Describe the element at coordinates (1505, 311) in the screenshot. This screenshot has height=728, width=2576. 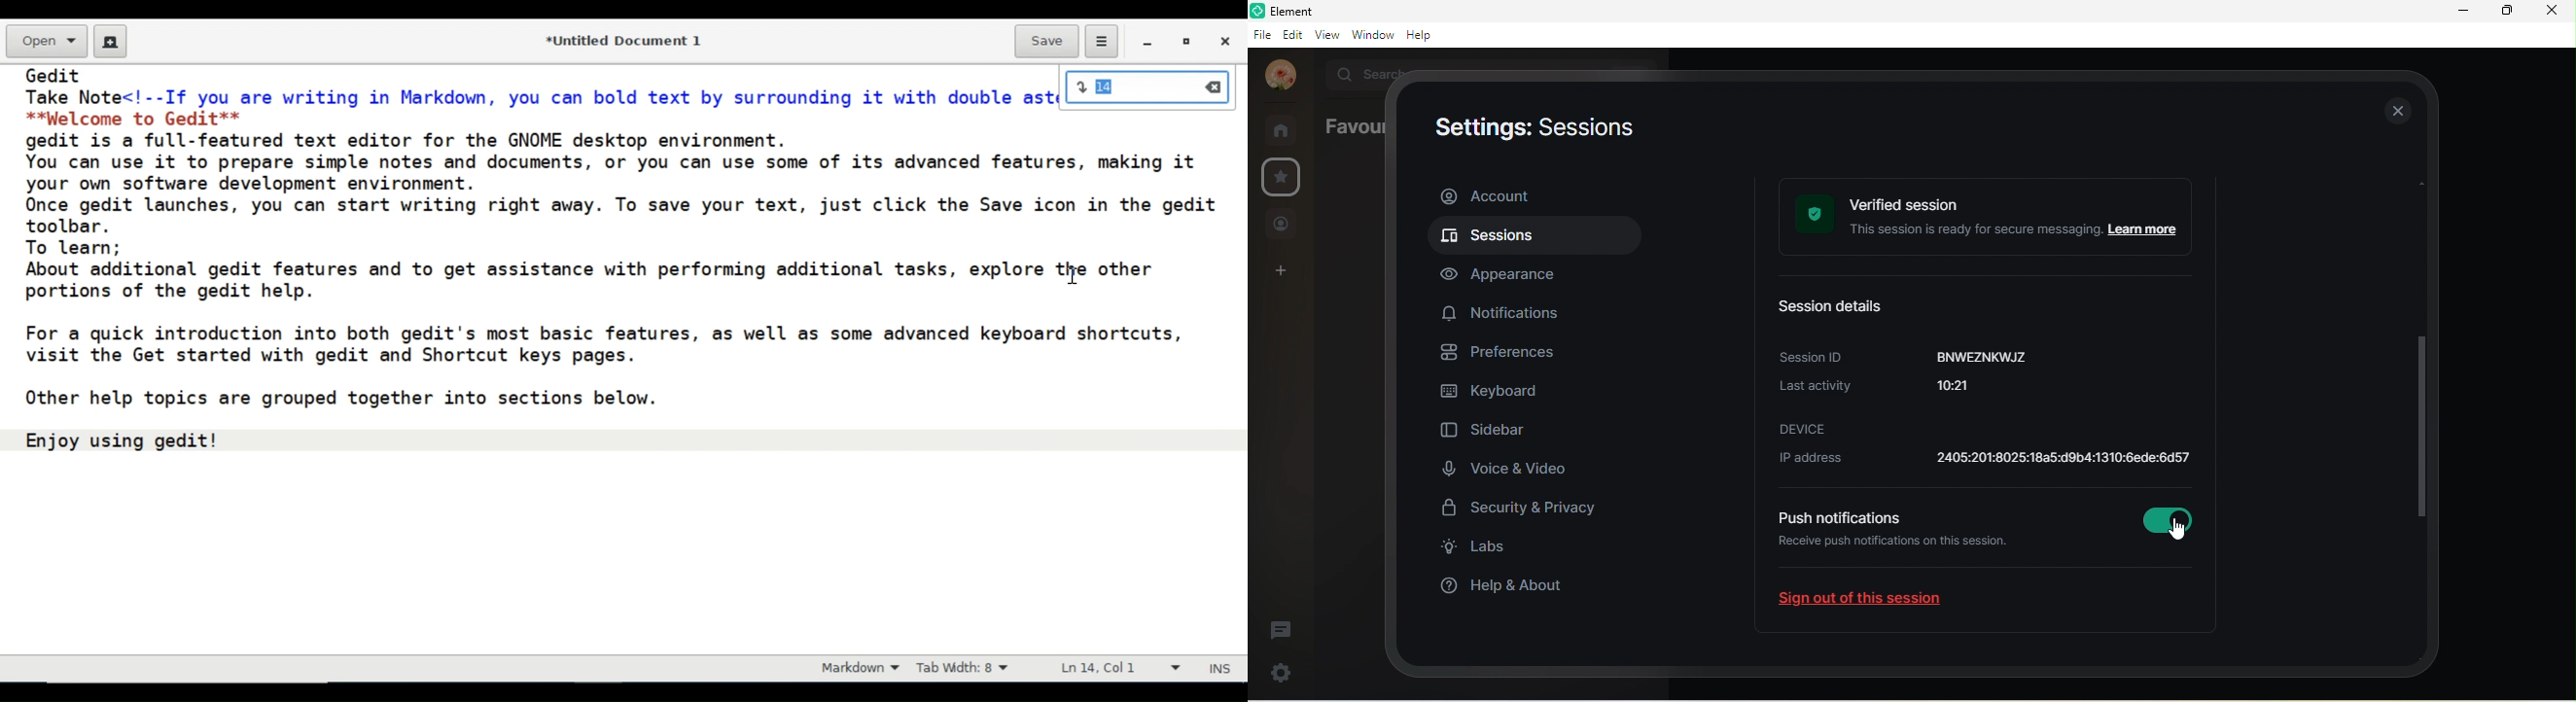
I see `notification` at that location.